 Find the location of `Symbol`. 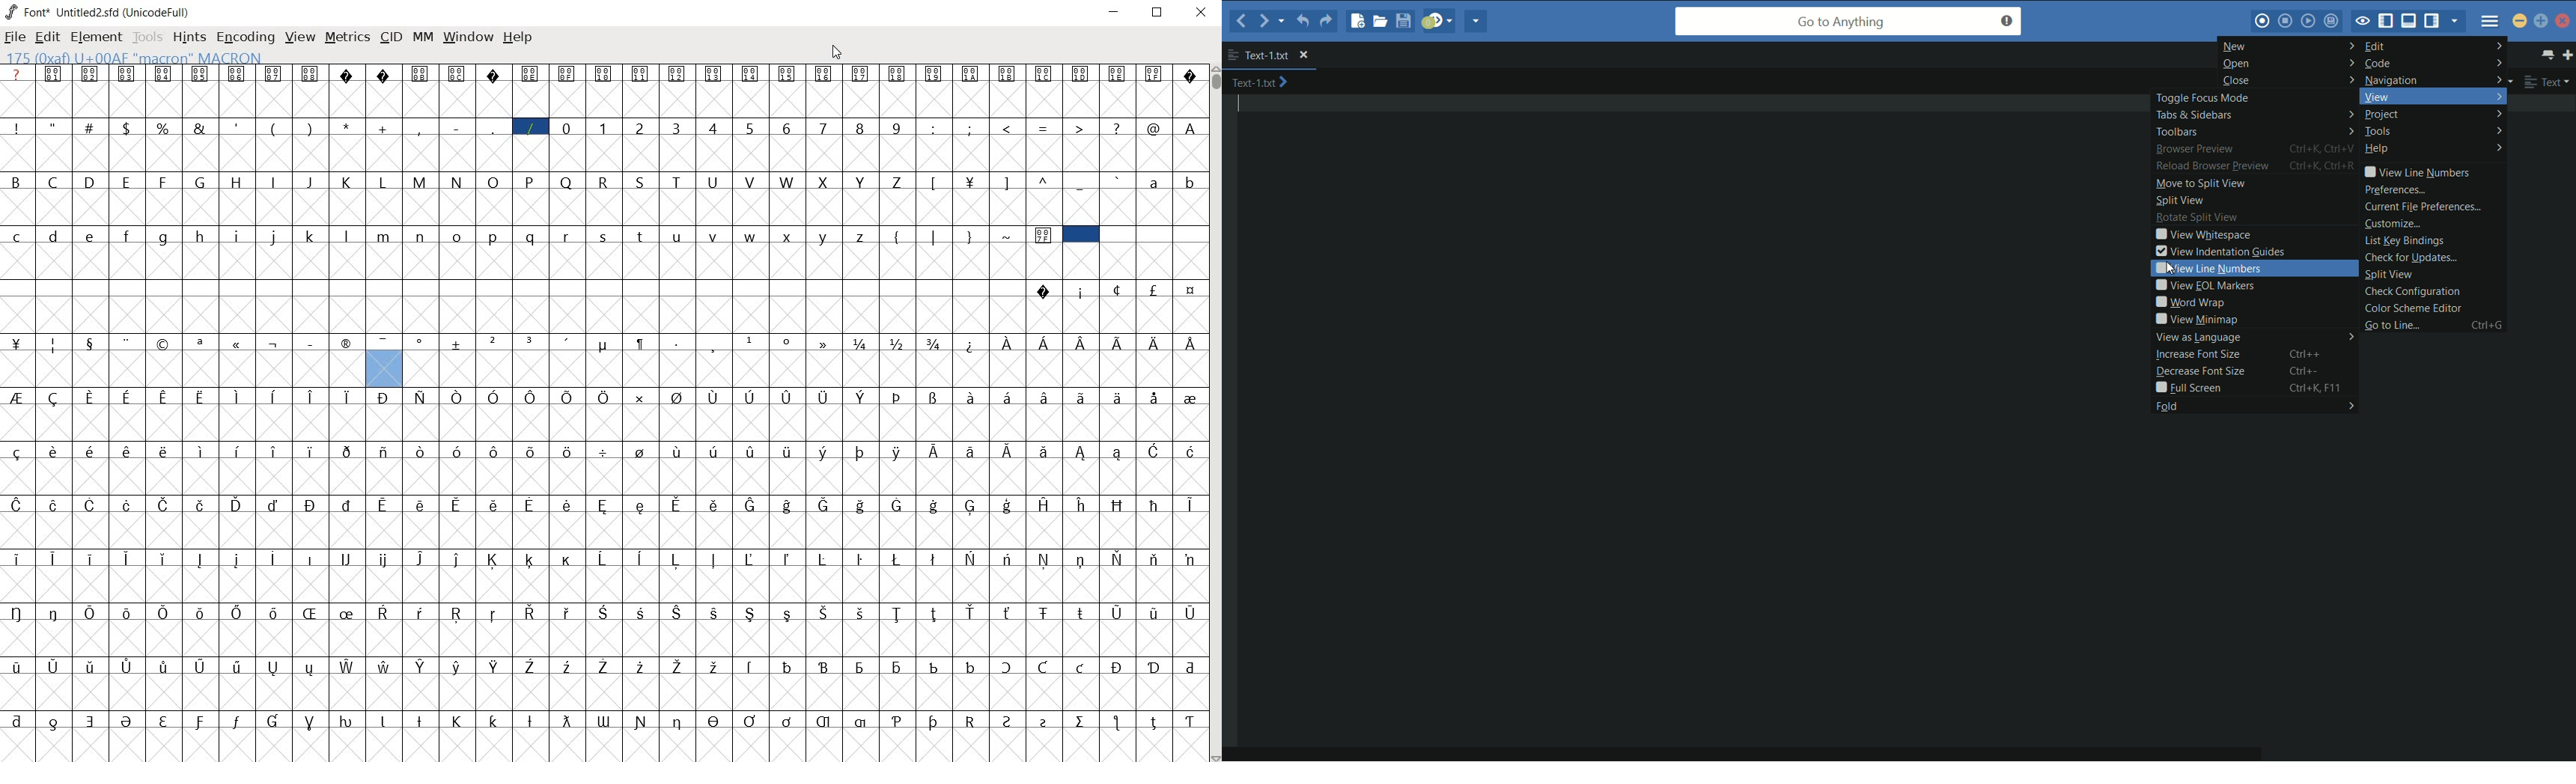

Symbol is located at coordinates (677, 74).